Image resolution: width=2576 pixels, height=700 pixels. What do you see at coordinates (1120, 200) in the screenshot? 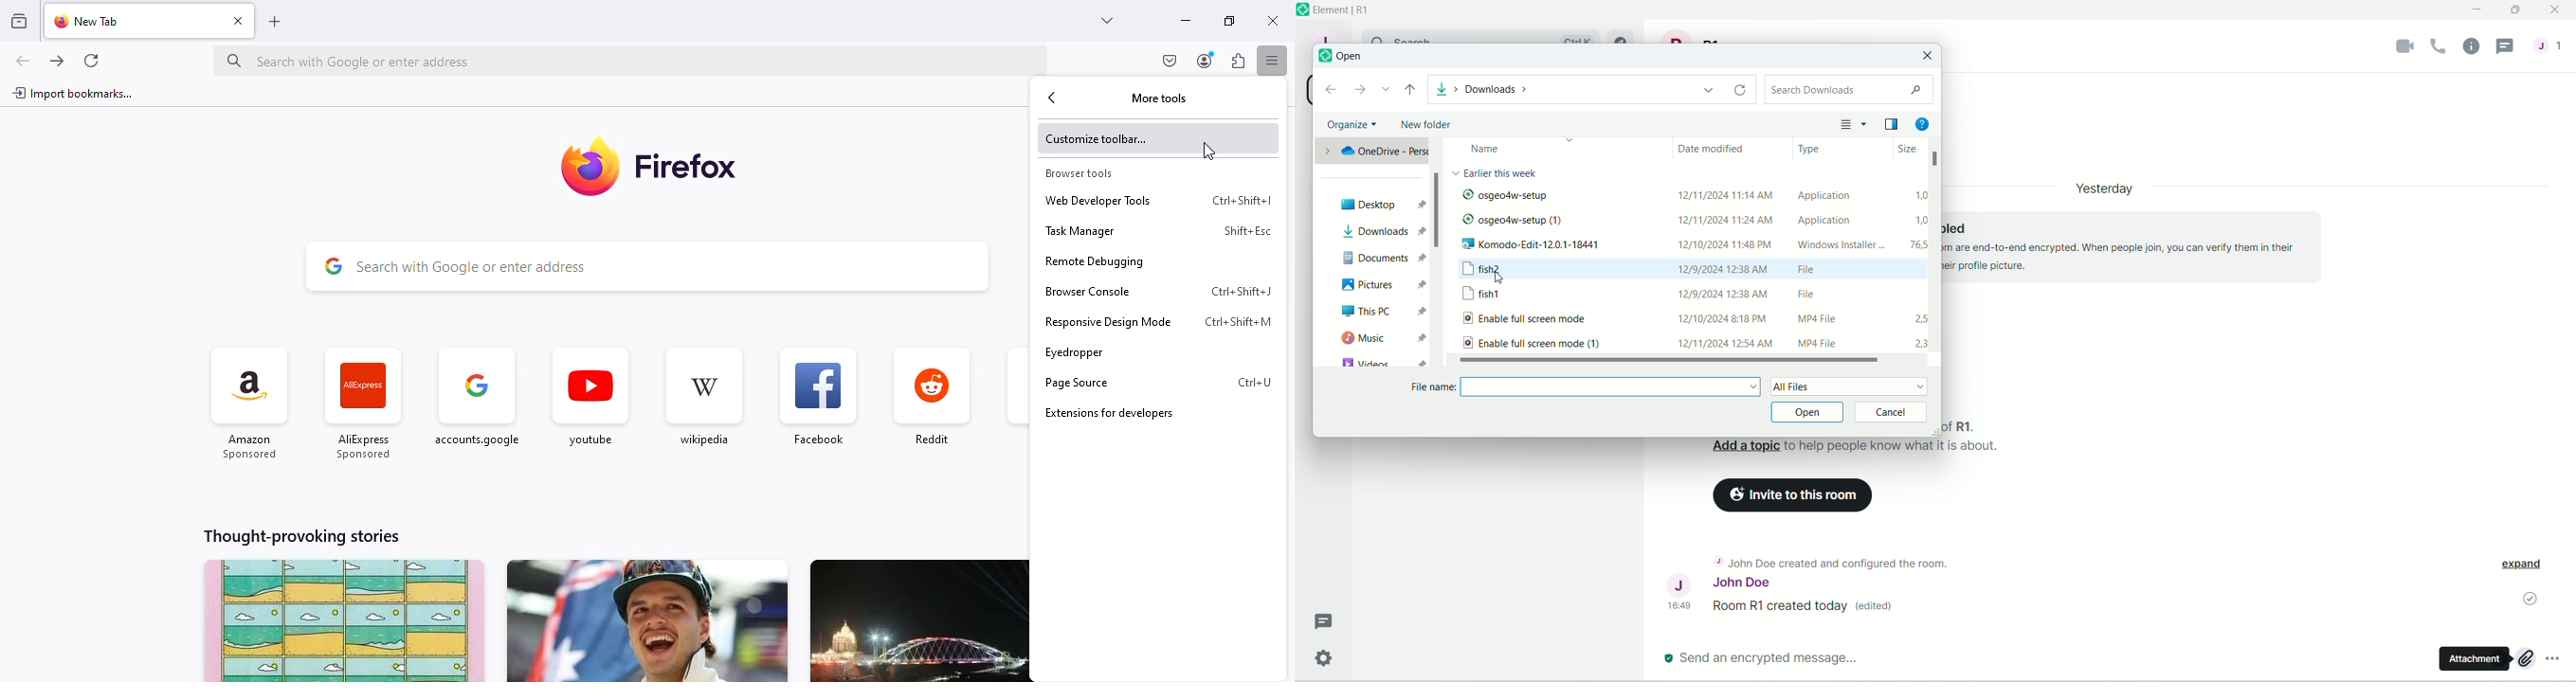
I see `web developer tools` at bounding box center [1120, 200].